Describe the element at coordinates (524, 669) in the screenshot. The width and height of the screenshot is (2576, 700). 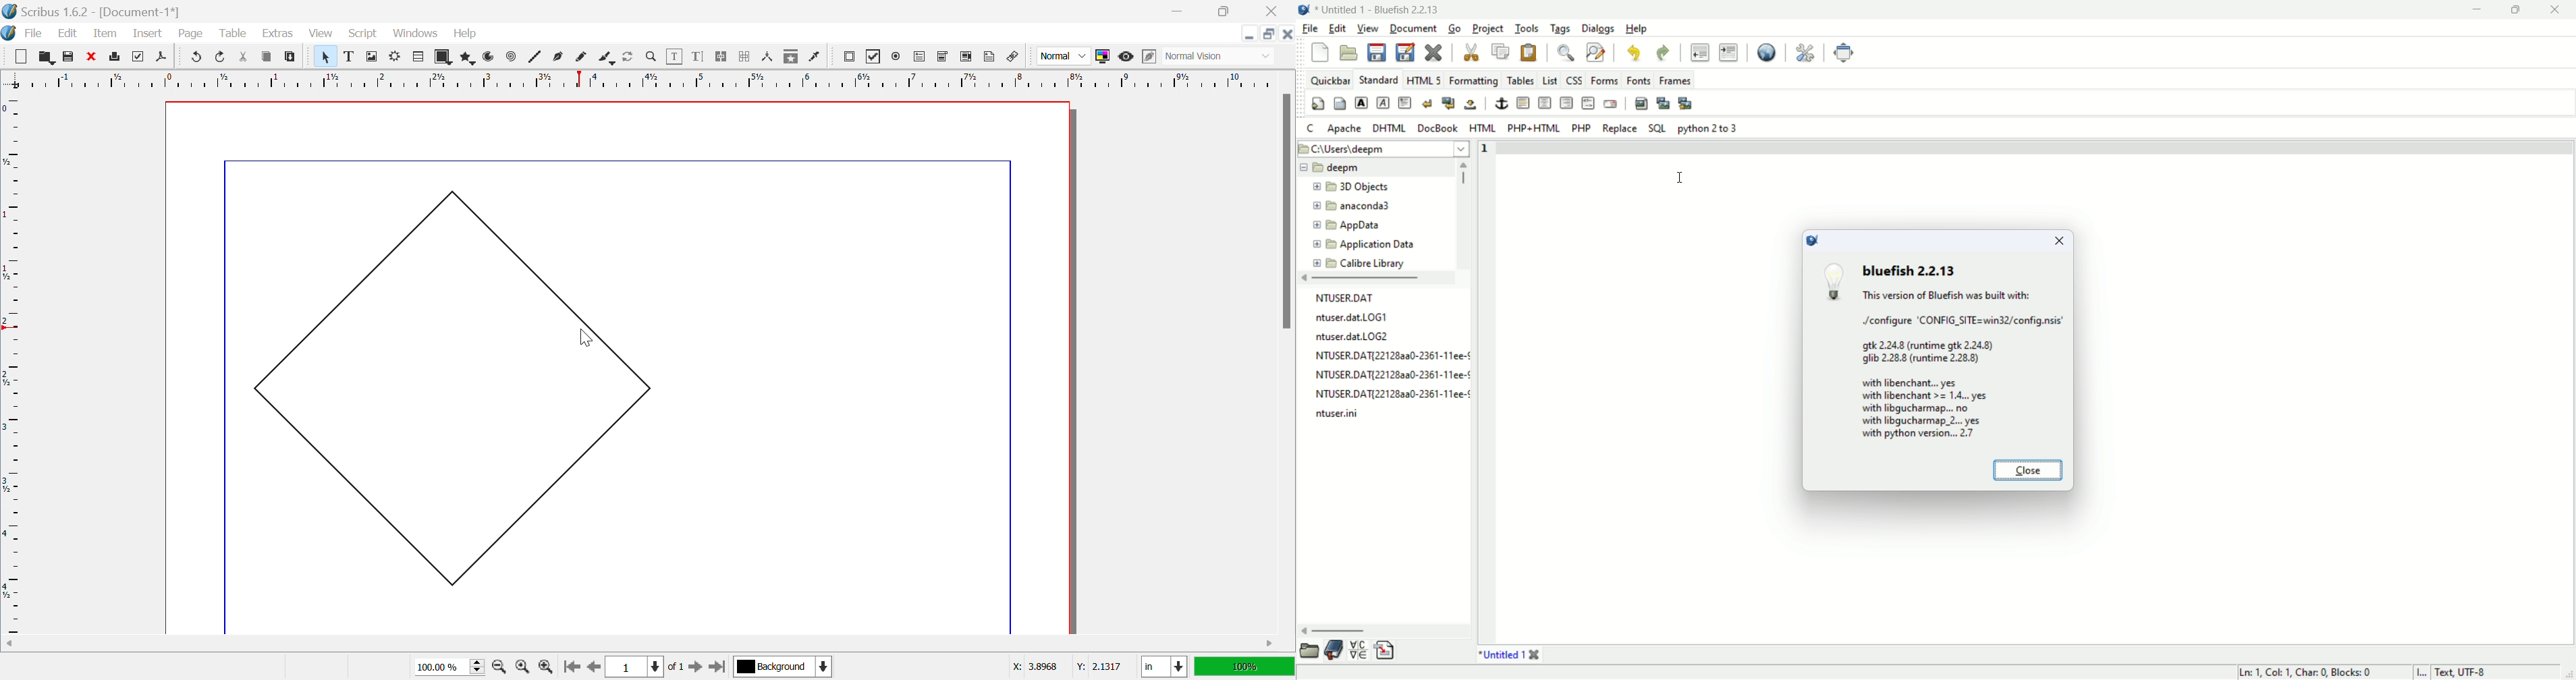
I see `Zoom to 100%` at that location.